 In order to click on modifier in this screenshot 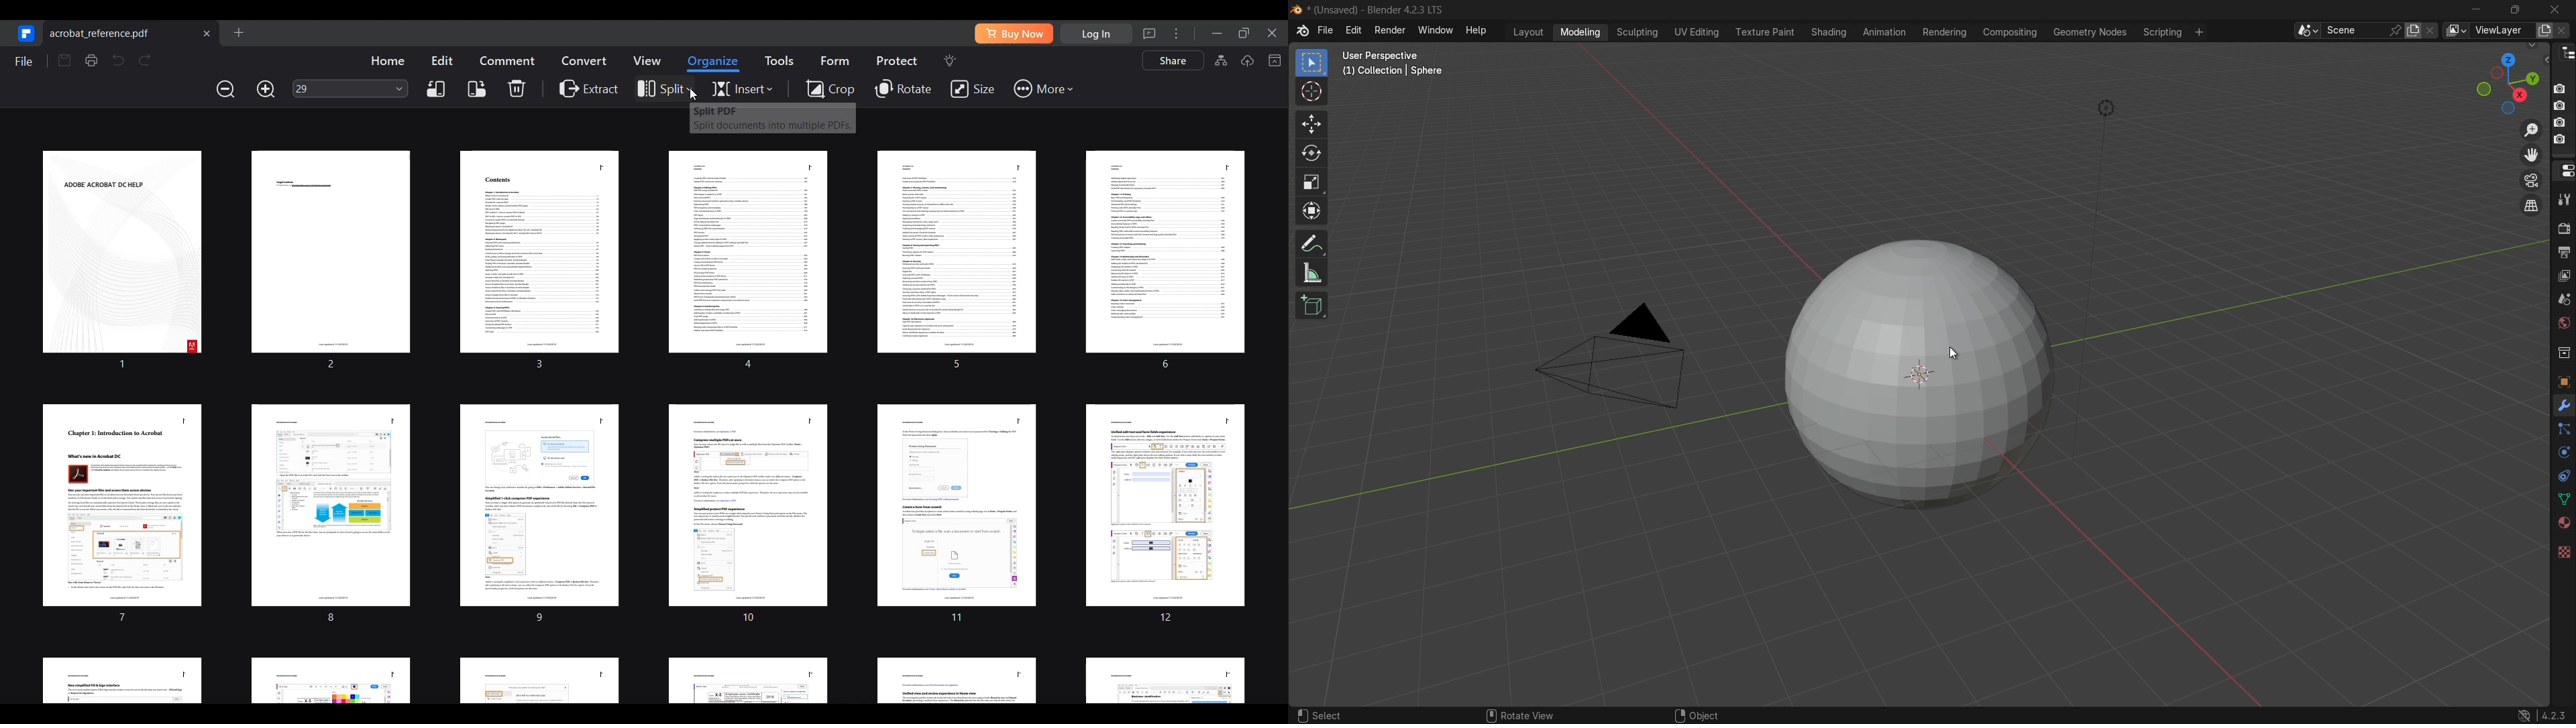, I will do `click(2563, 407)`.